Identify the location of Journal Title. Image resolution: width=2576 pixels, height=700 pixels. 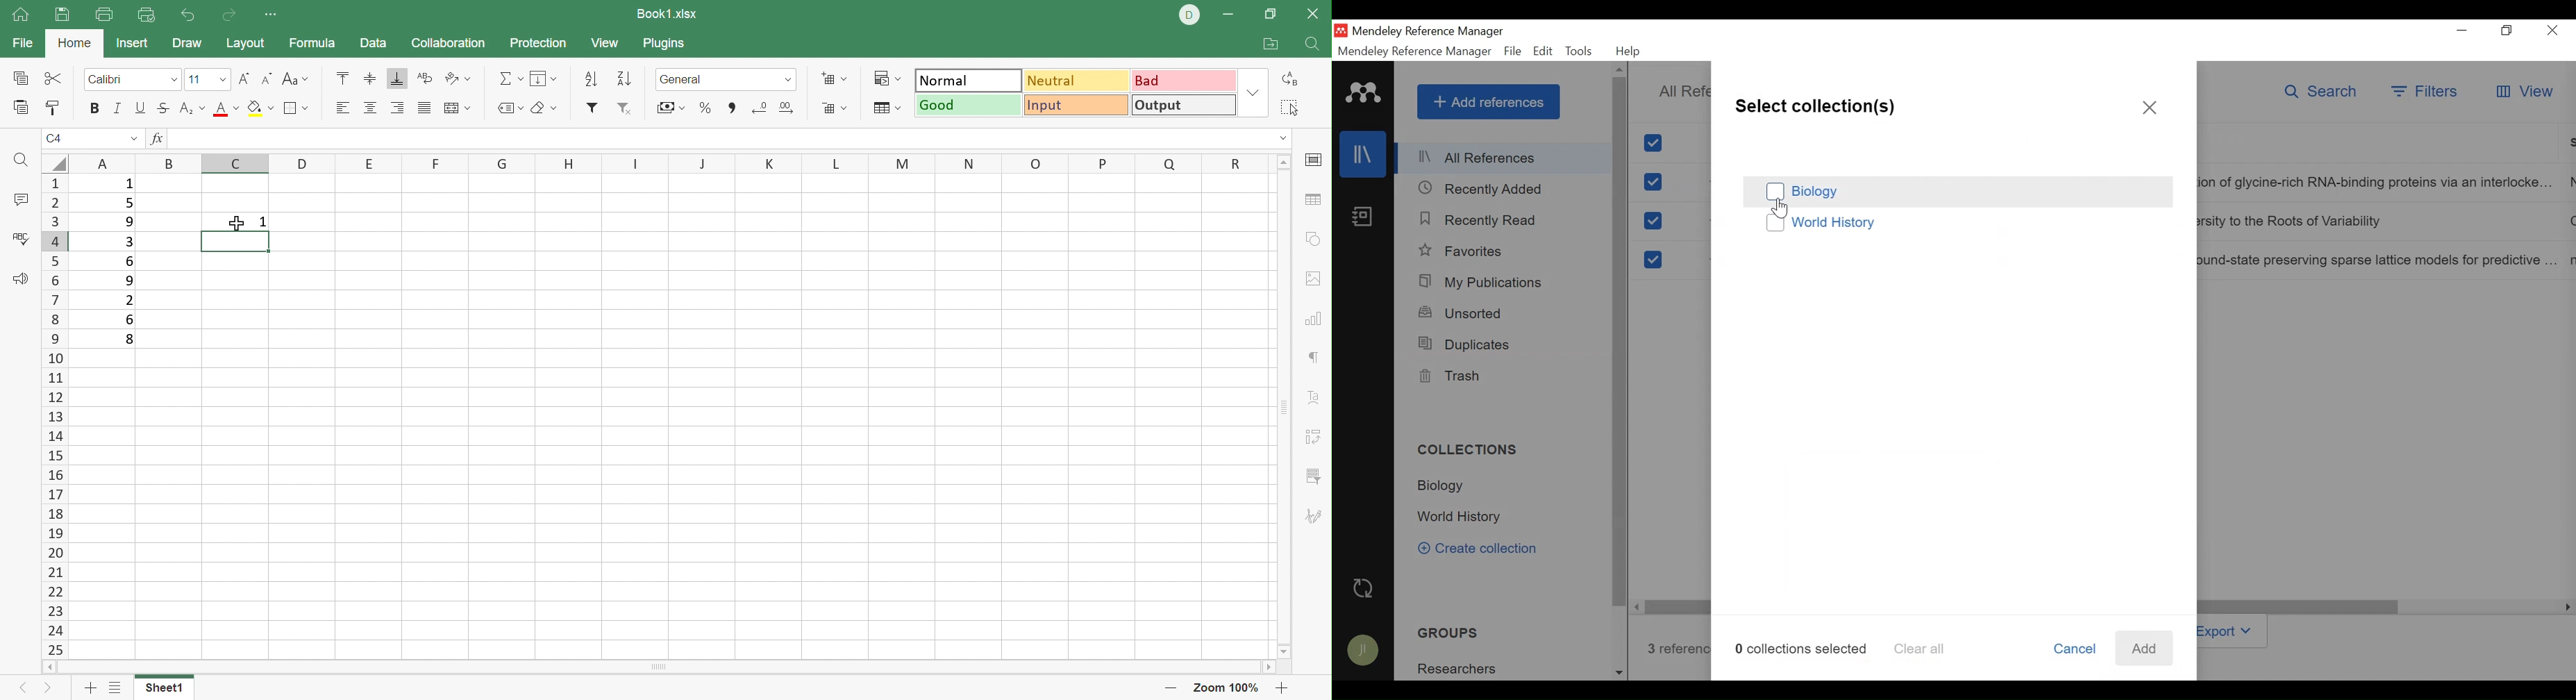
(2378, 222).